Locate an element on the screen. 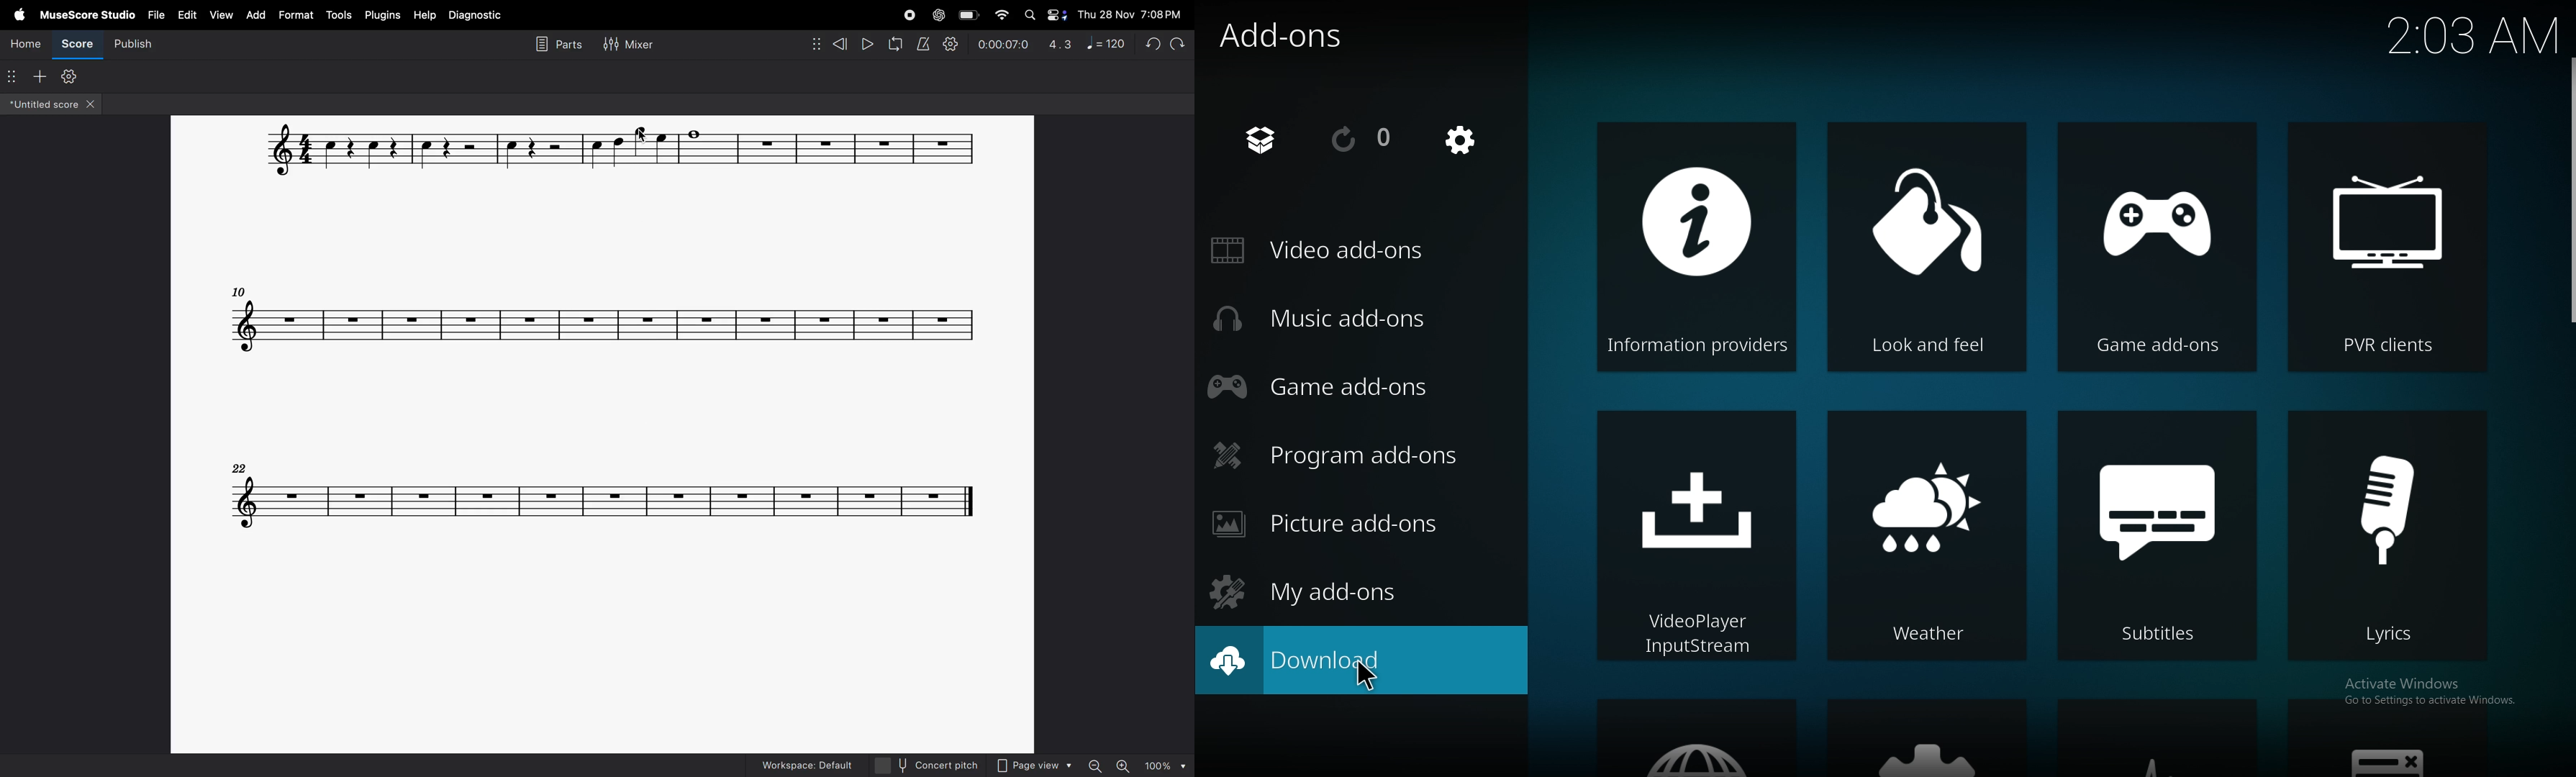 The image size is (2576, 784). game add ons is located at coordinates (2157, 243).